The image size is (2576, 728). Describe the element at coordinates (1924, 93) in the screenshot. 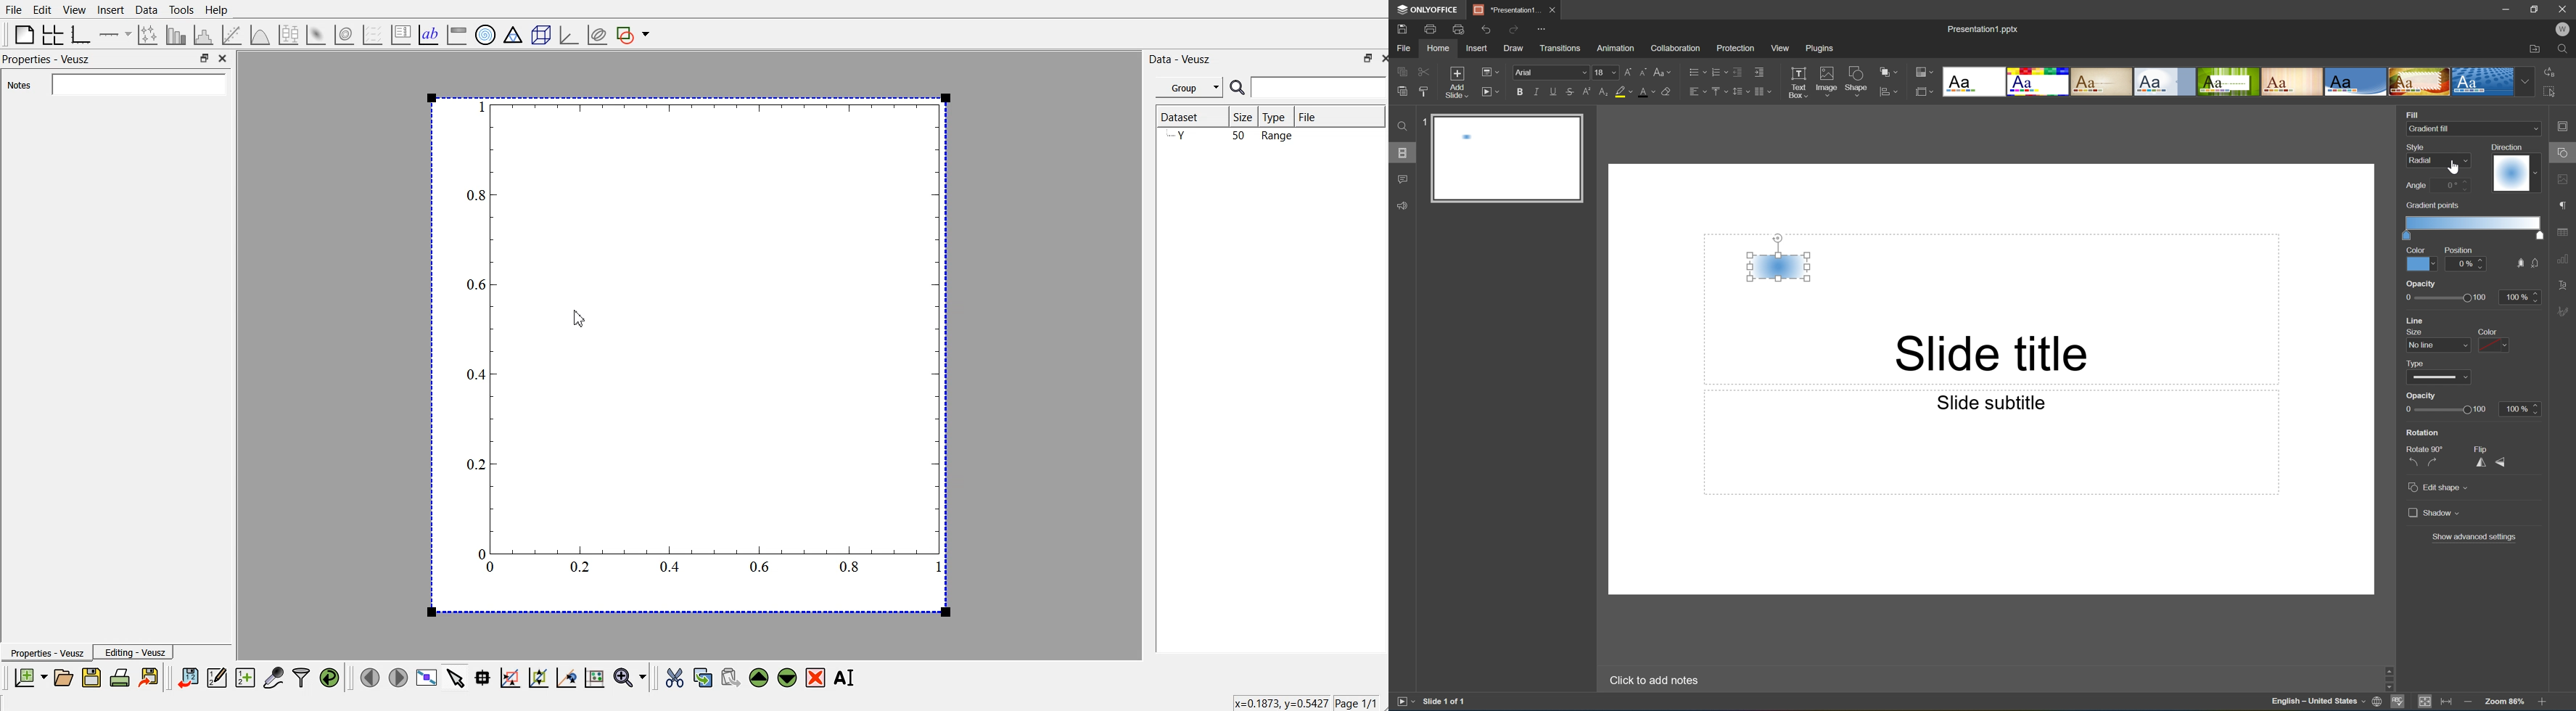

I see `Select slide size` at that location.